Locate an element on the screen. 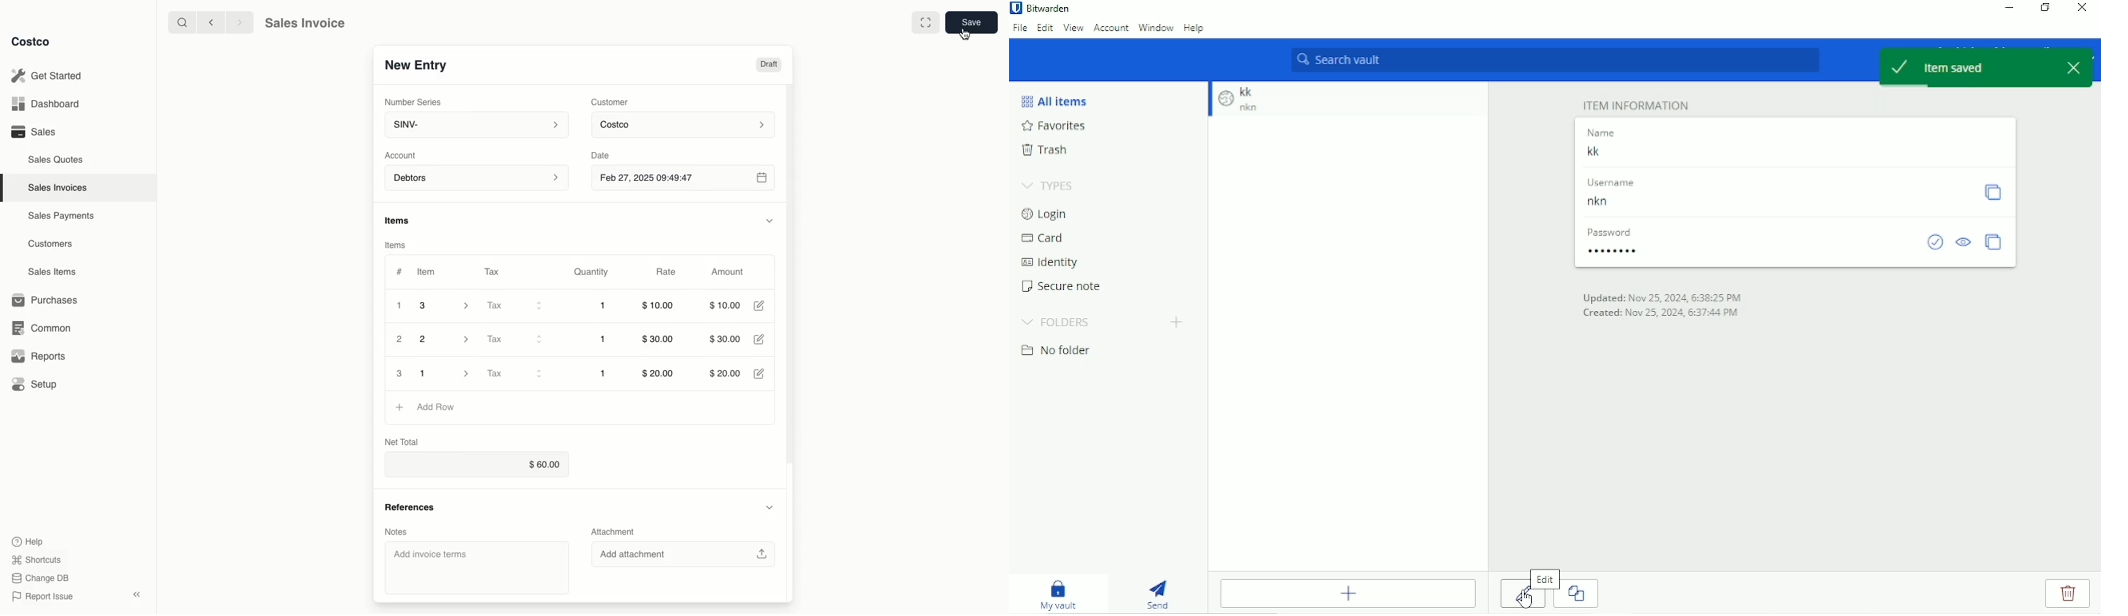  Check if password has been exposed is located at coordinates (1935, 242).